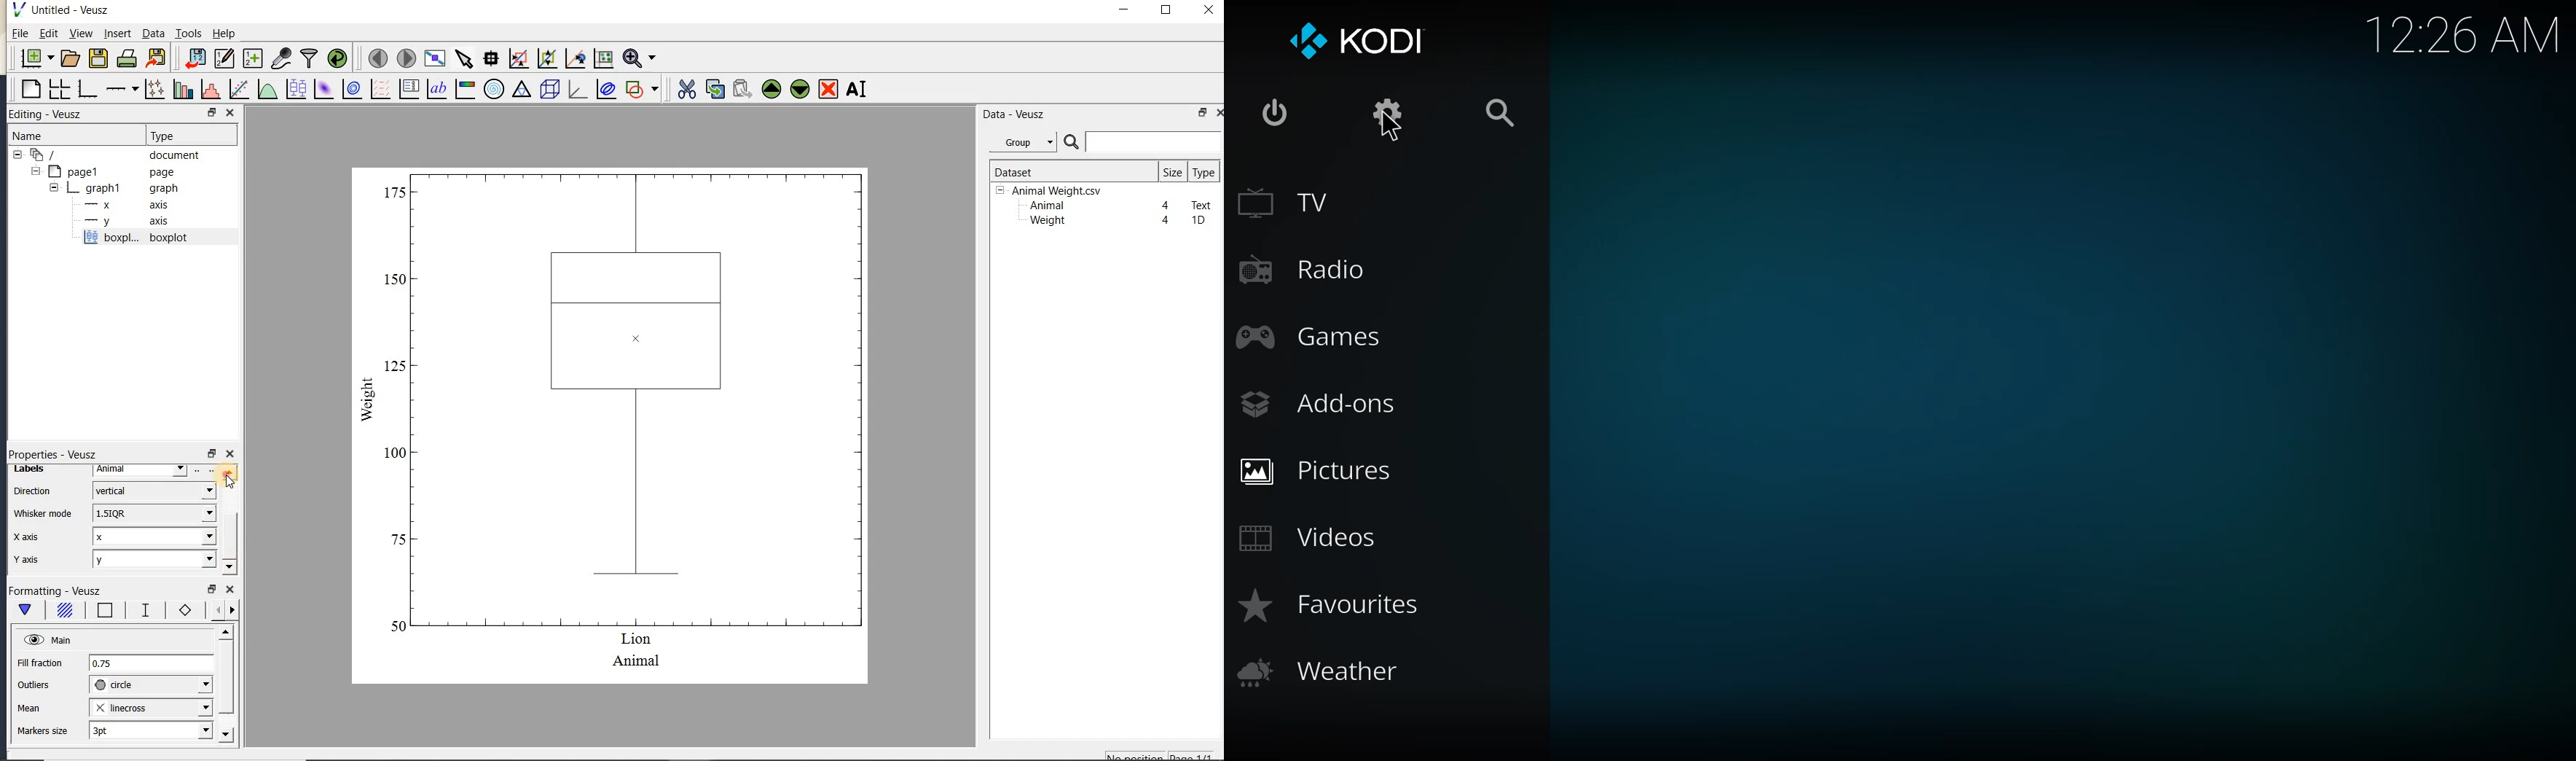  Describe the element at coordinates (548, 58) in the screenshot. I see `click to zoom out of graph axes` at that location.